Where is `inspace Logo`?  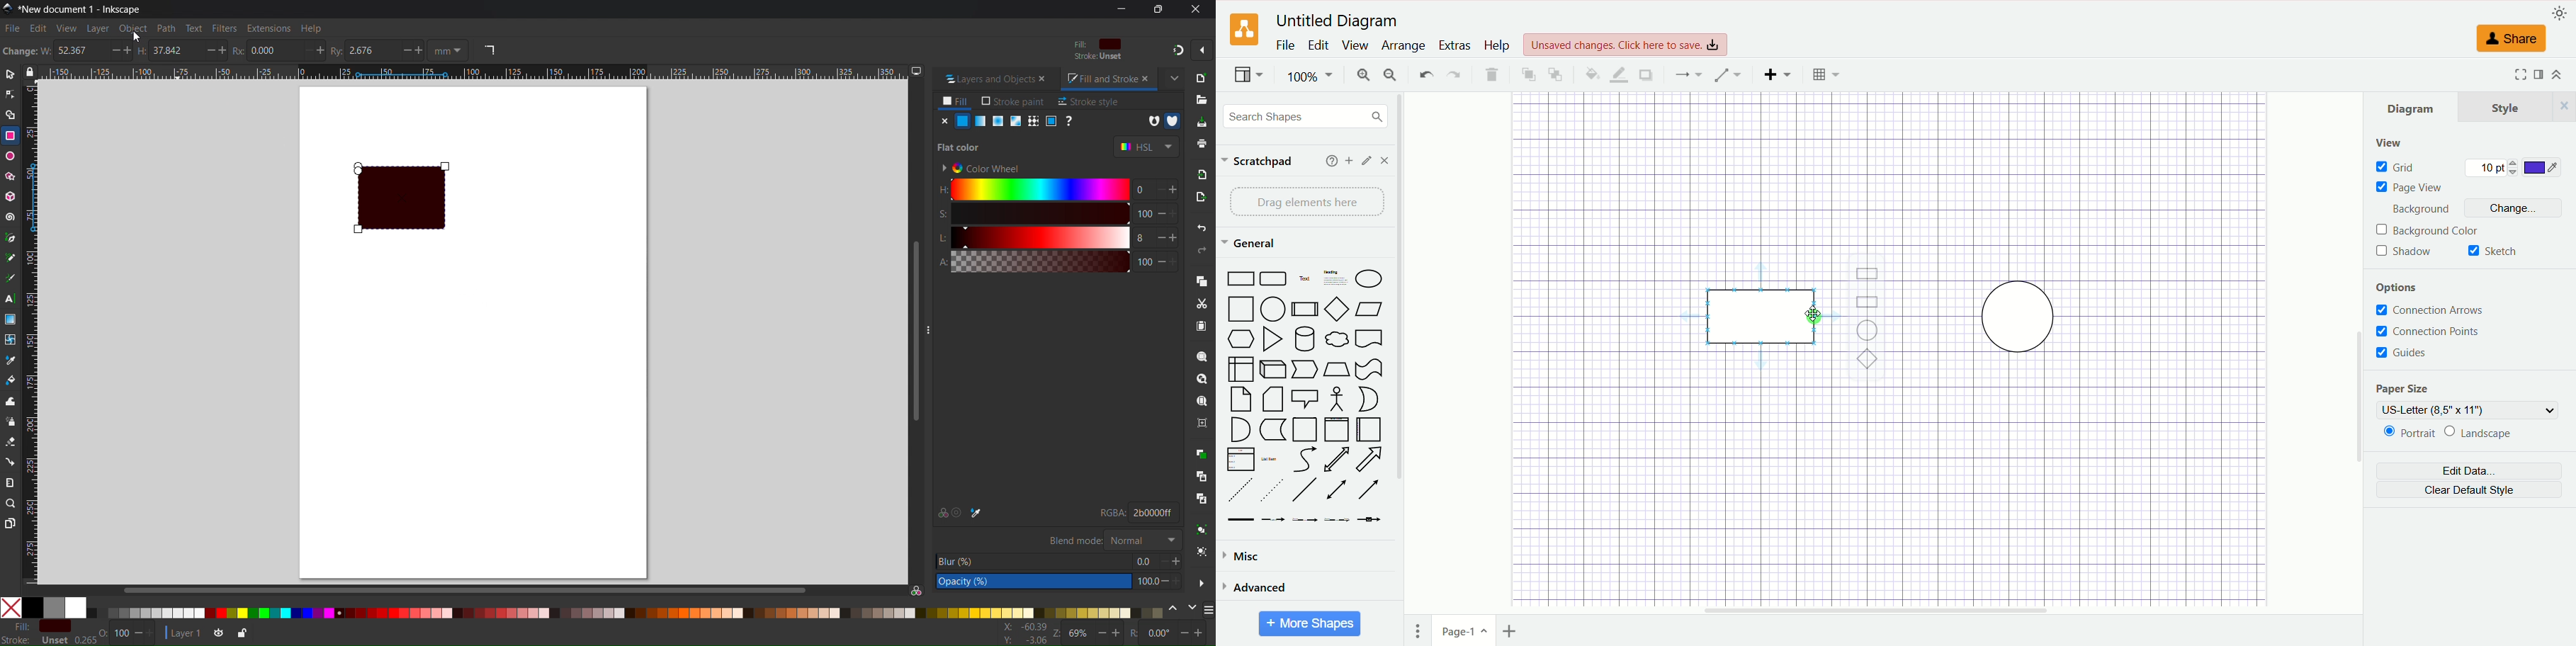 inspace Logo is located at coordinates (8, 8).